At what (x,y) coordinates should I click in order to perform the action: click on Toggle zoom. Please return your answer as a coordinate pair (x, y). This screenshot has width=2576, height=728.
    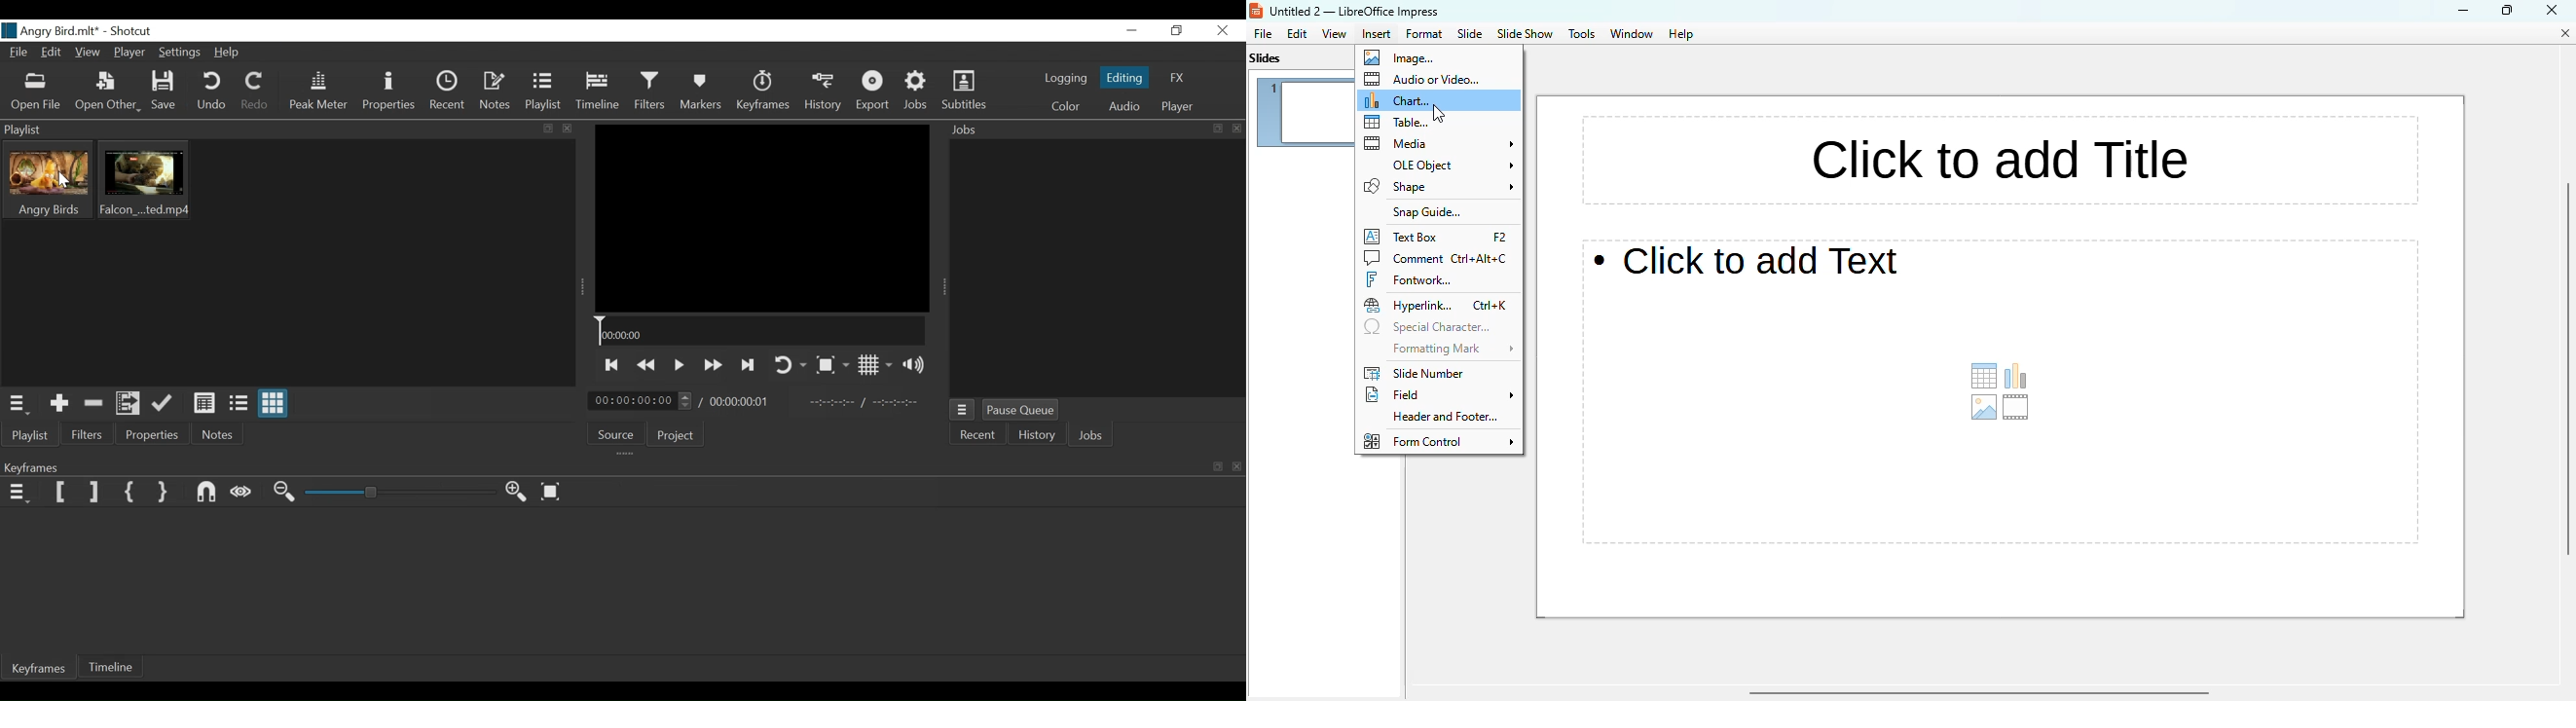
    Looking at the image, I should click on (834, 363).